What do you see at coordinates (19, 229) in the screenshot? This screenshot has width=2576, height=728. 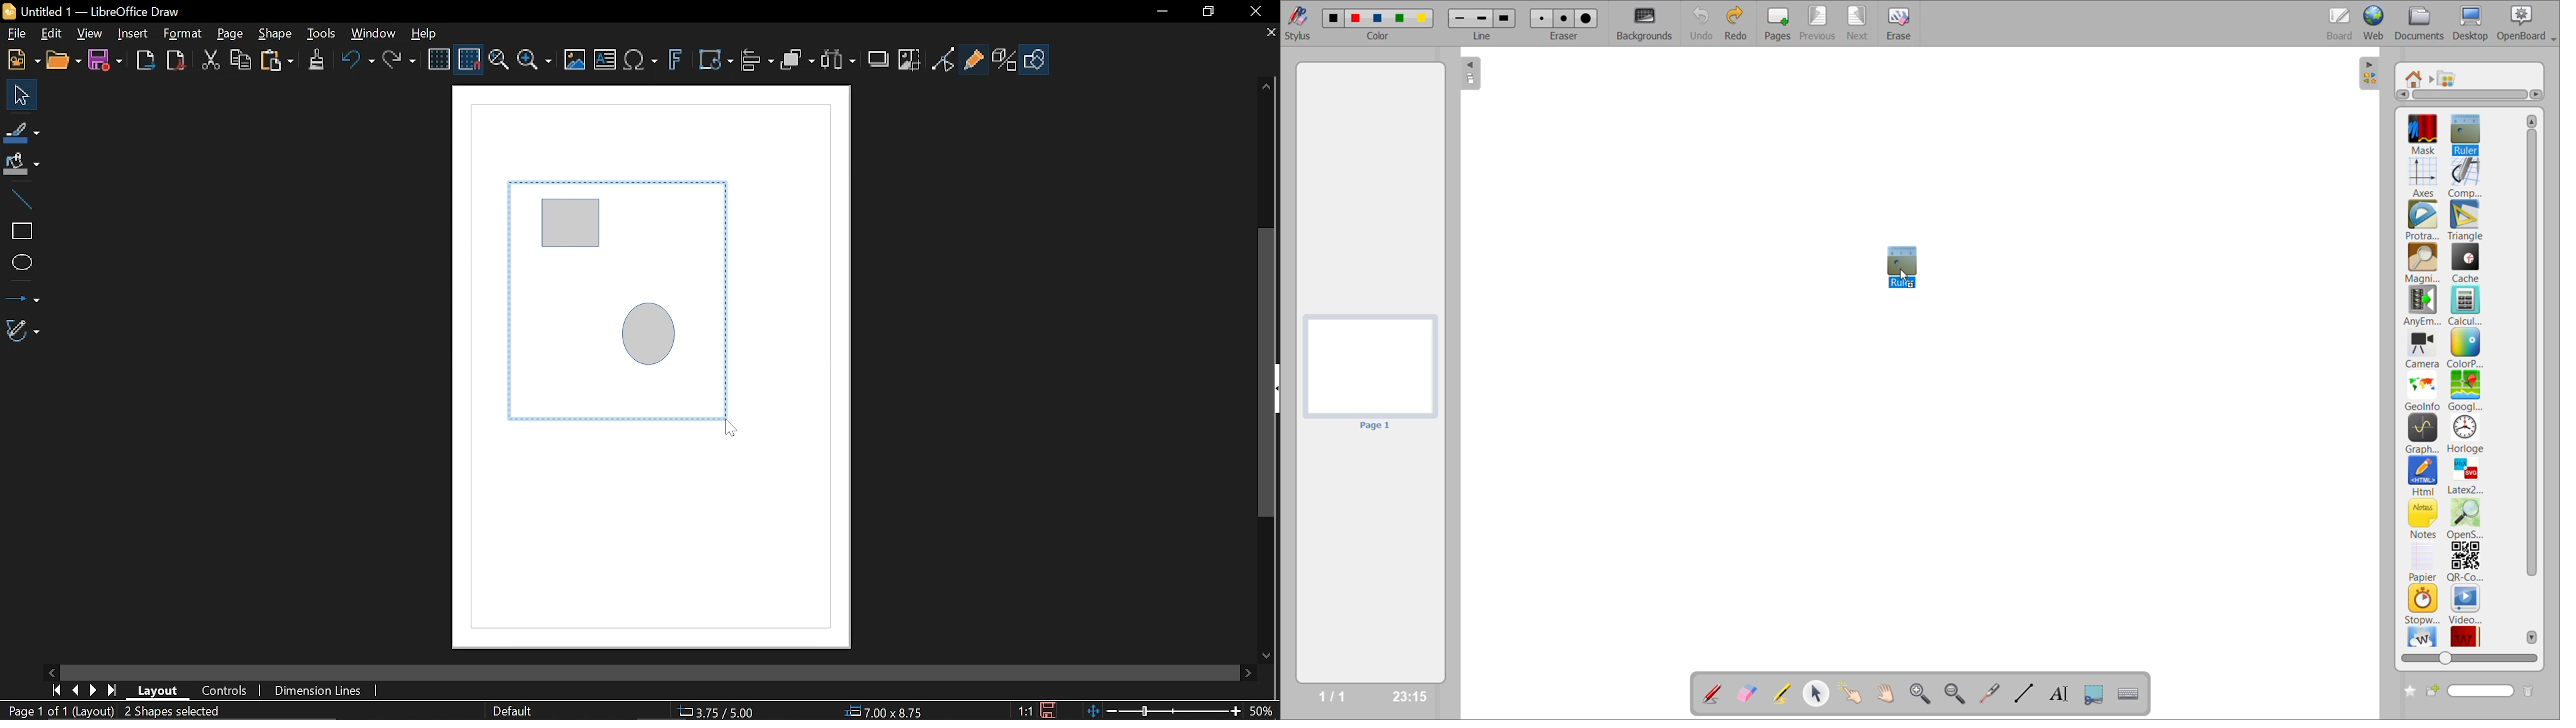 I see `Rectangle` at bounding box center [19, 229].